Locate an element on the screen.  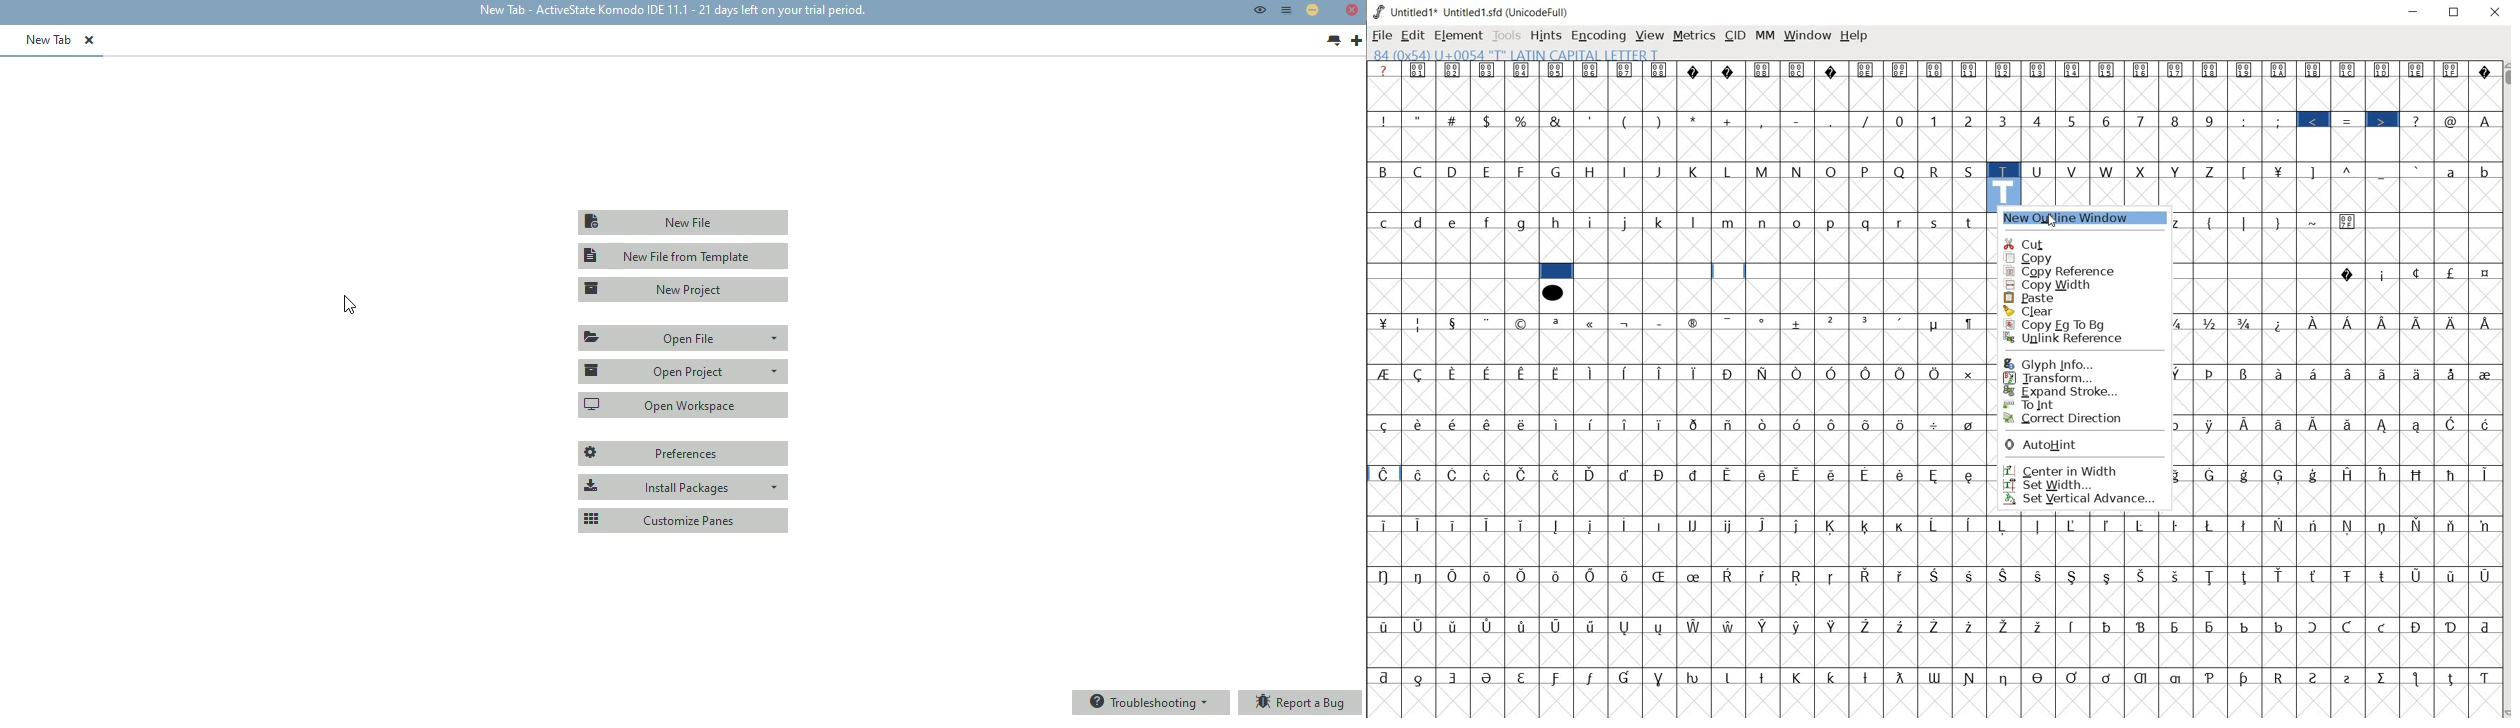
Symbol is located at coordinates (1418, 424).